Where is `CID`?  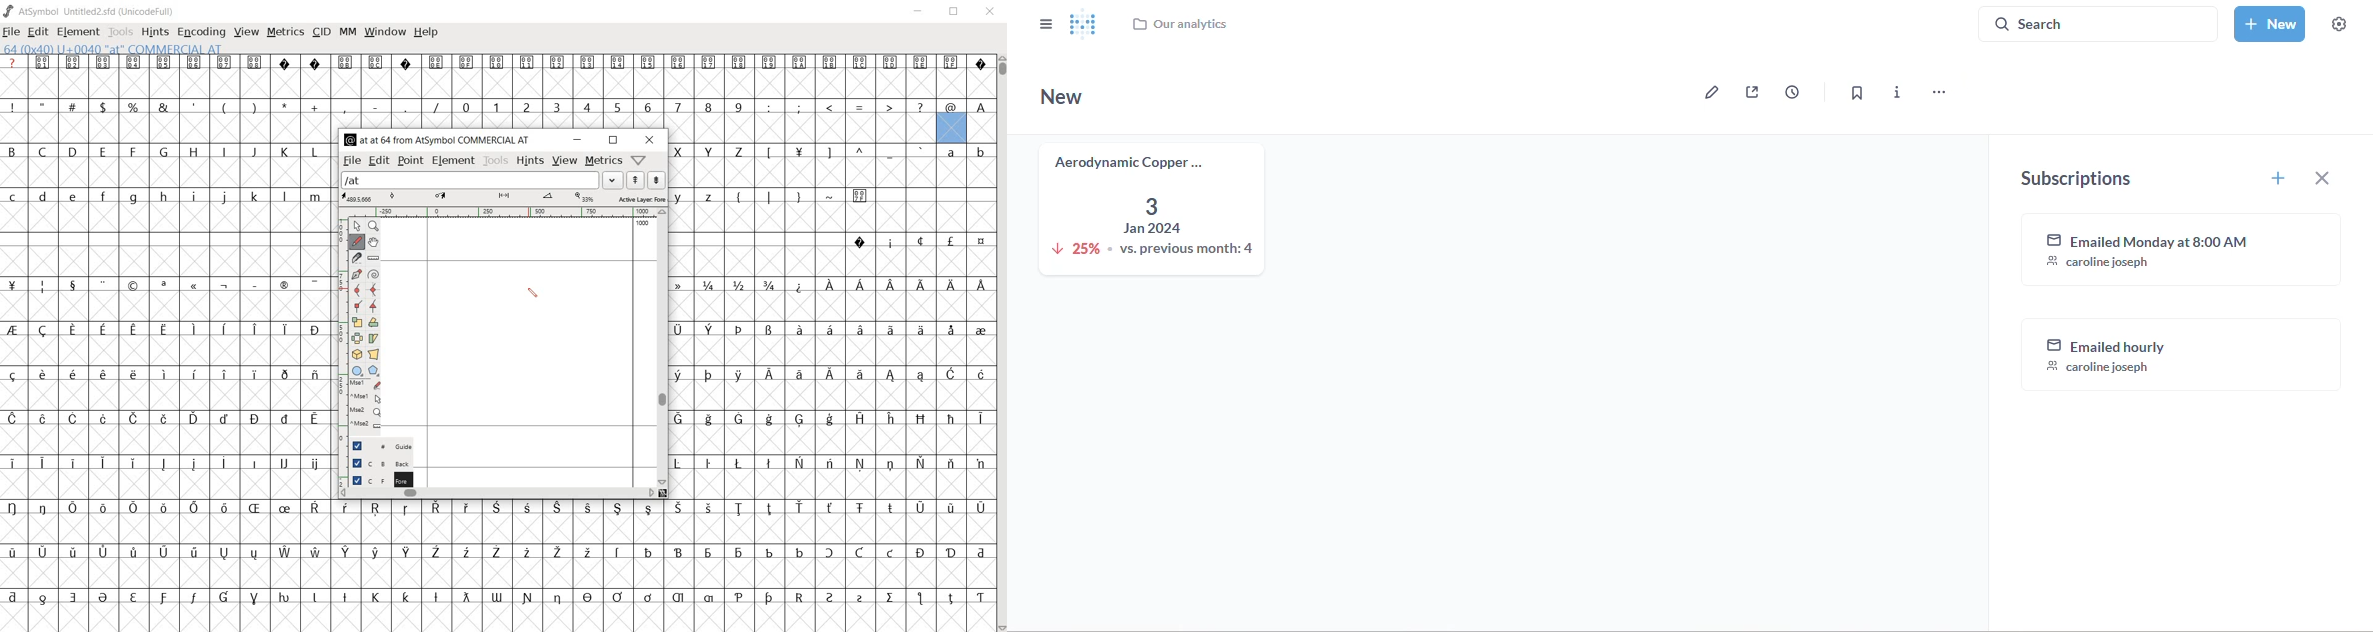
CID is located at coordinates (320, 32).